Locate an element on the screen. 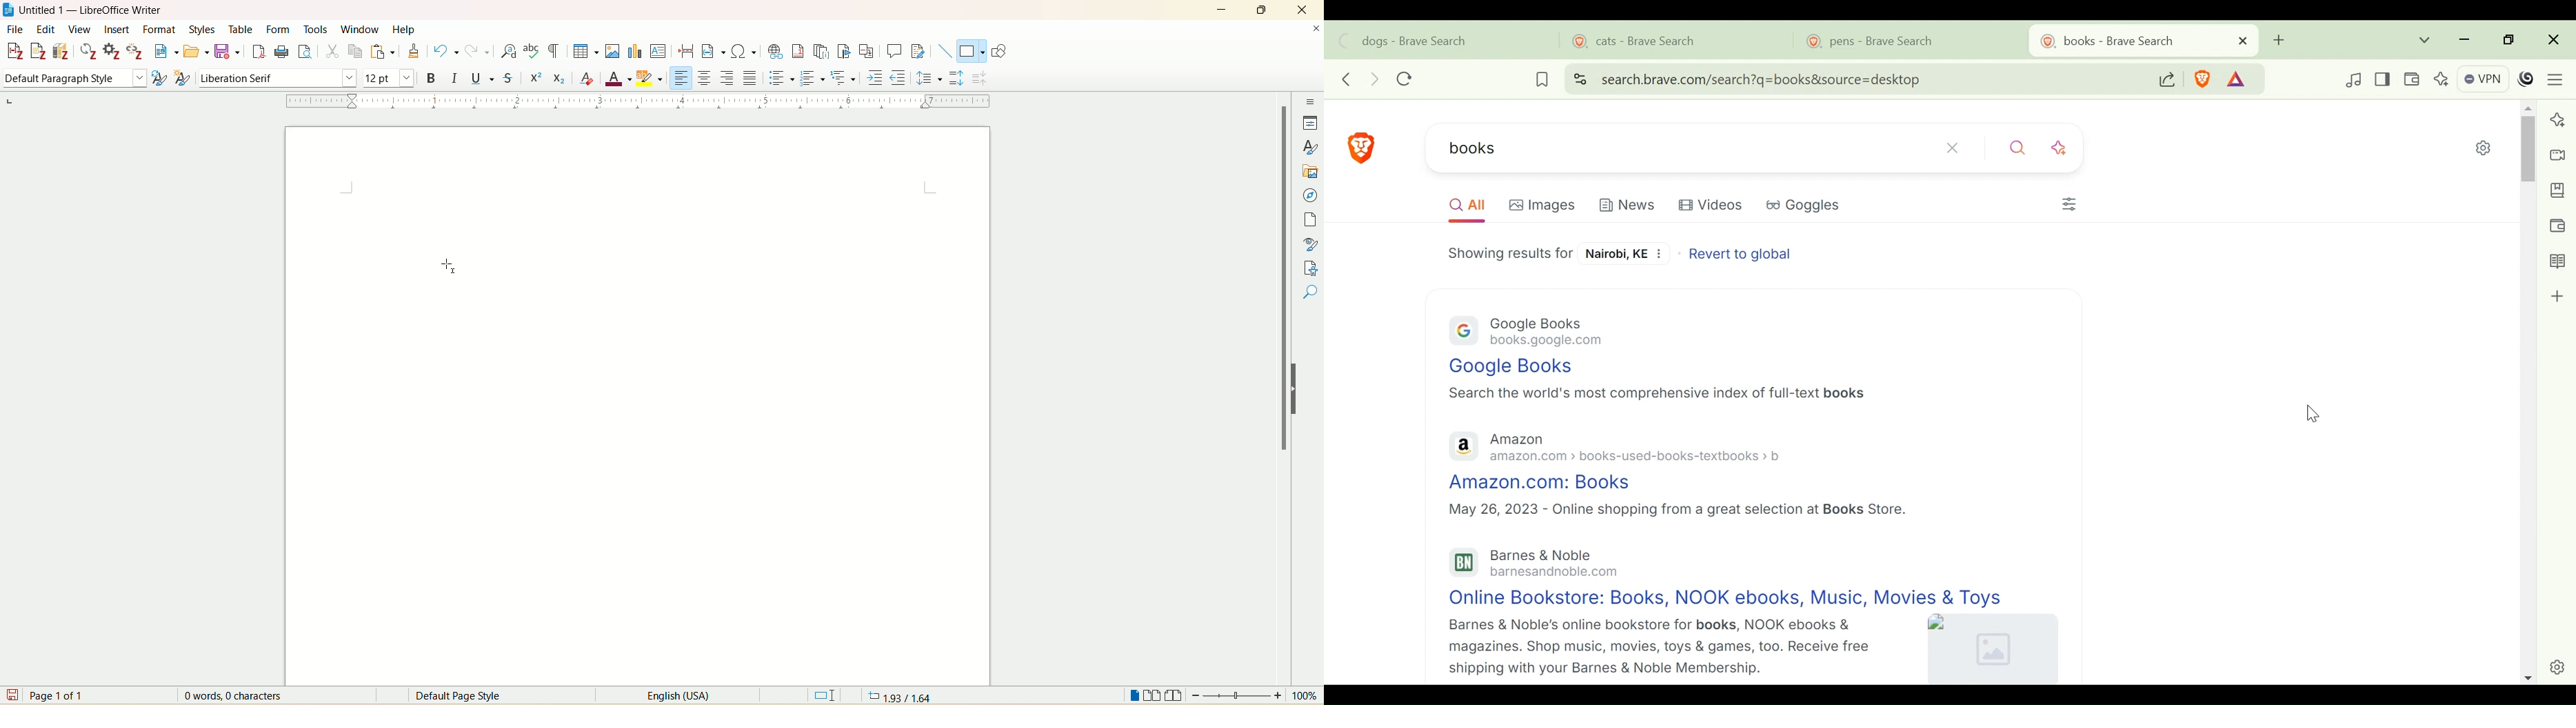 The image size is (2576, 728). save is located at coordinates (11, 695).